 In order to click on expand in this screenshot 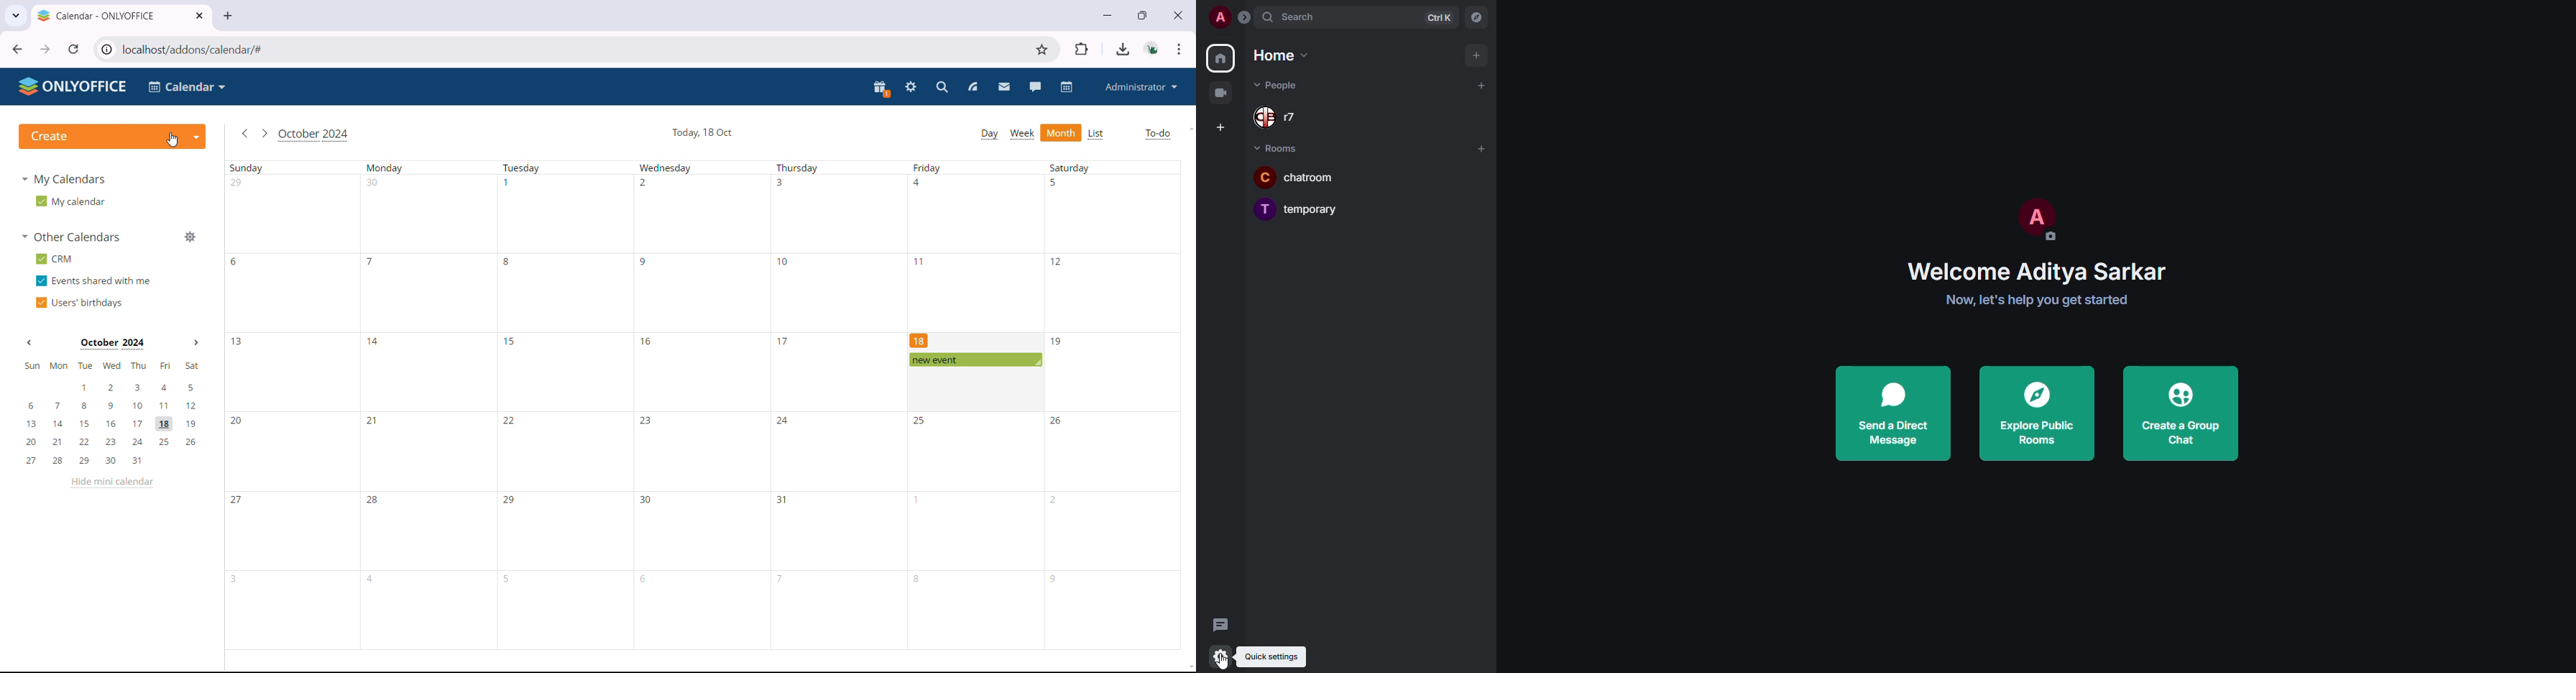, I will do `click(1246, 17)`.